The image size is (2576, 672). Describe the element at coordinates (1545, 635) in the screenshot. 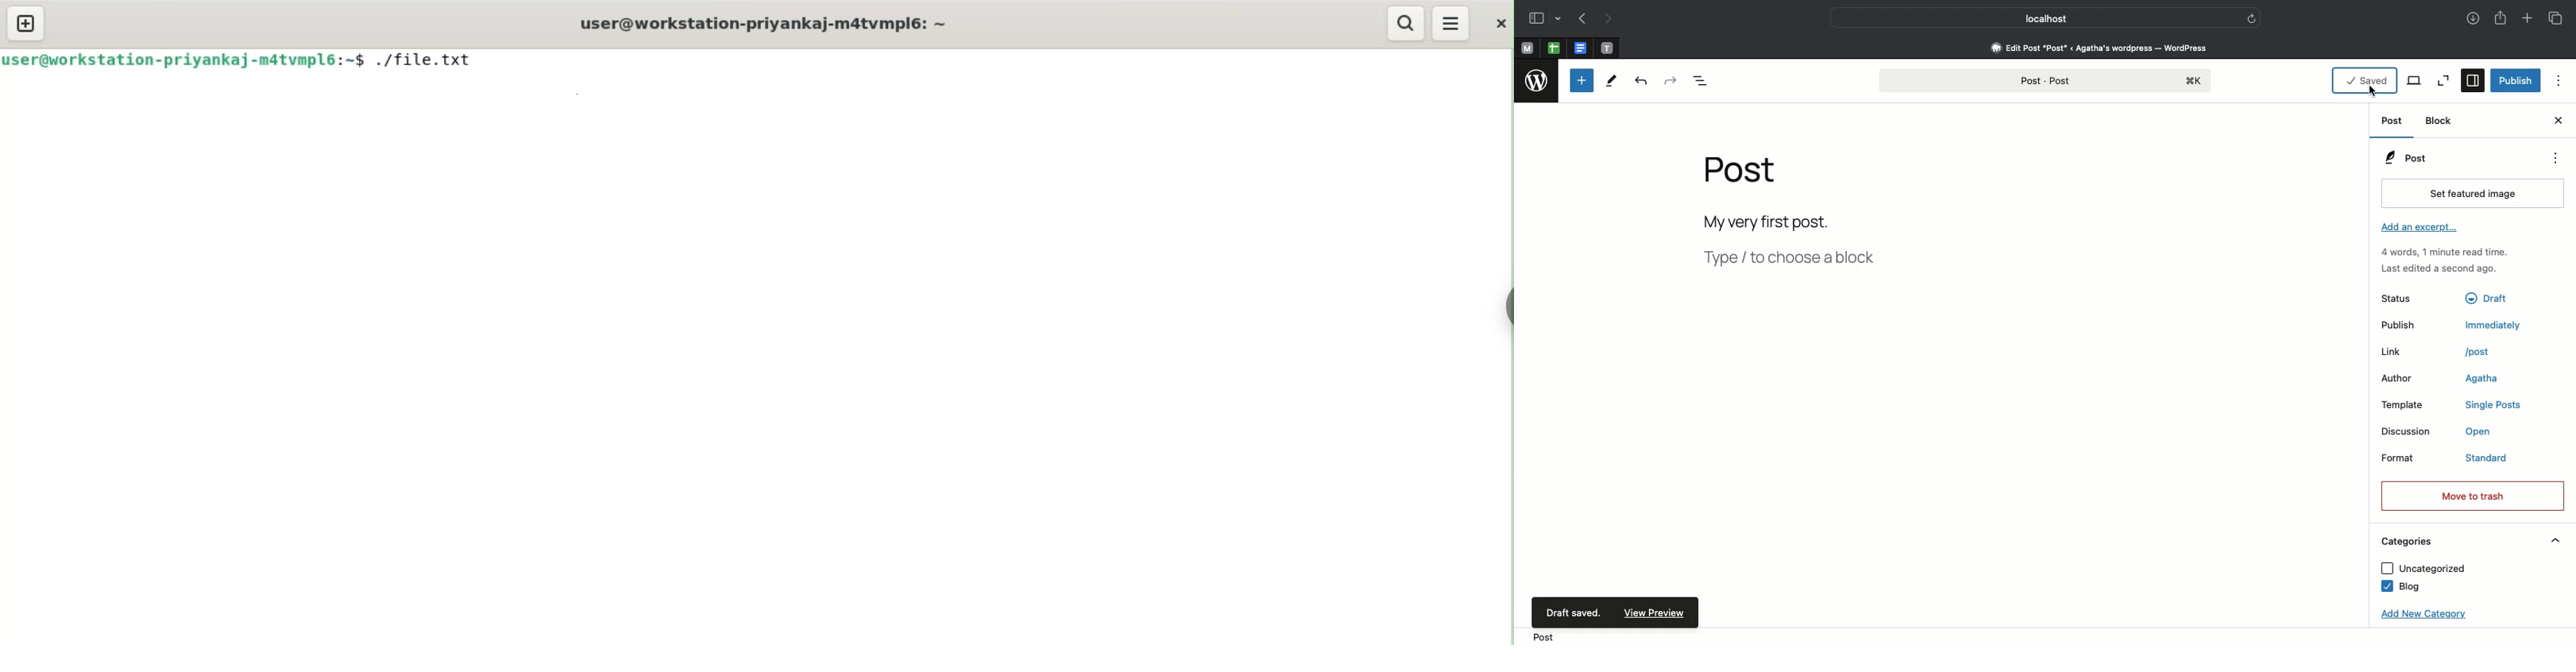

I see `Post` at that location.